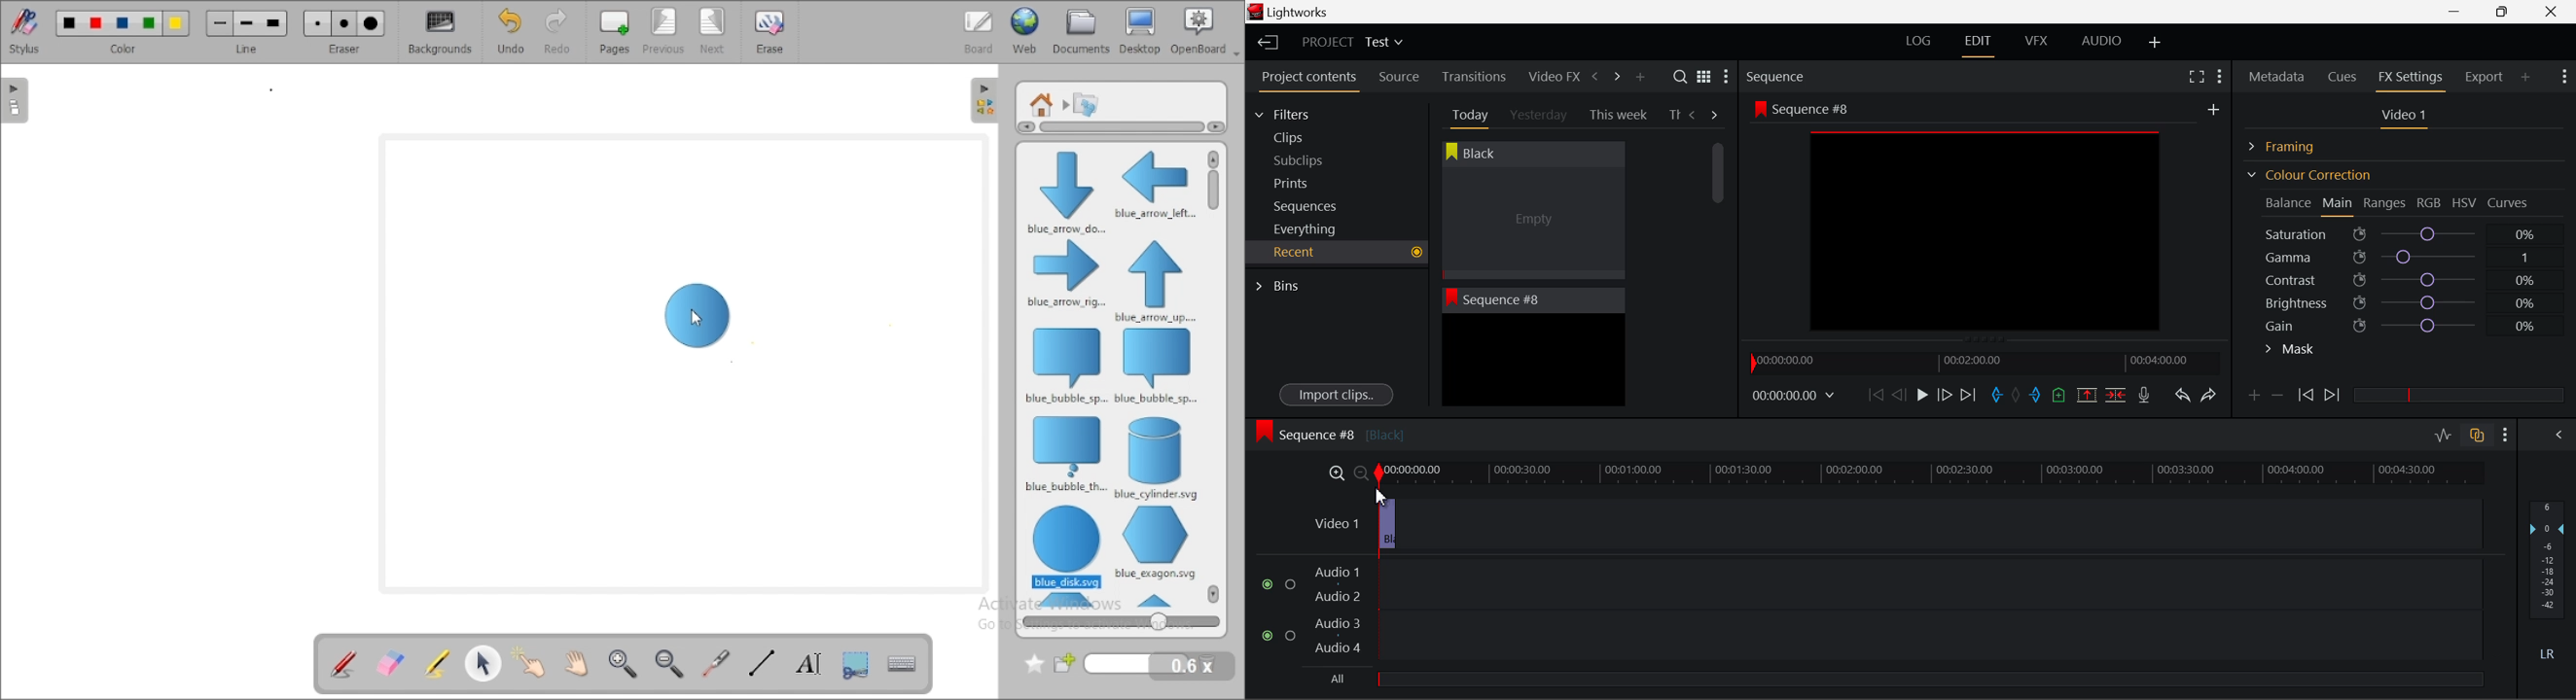 The image size is (2576, 700). I want to click on LOG Layout, so click(1918, 40).